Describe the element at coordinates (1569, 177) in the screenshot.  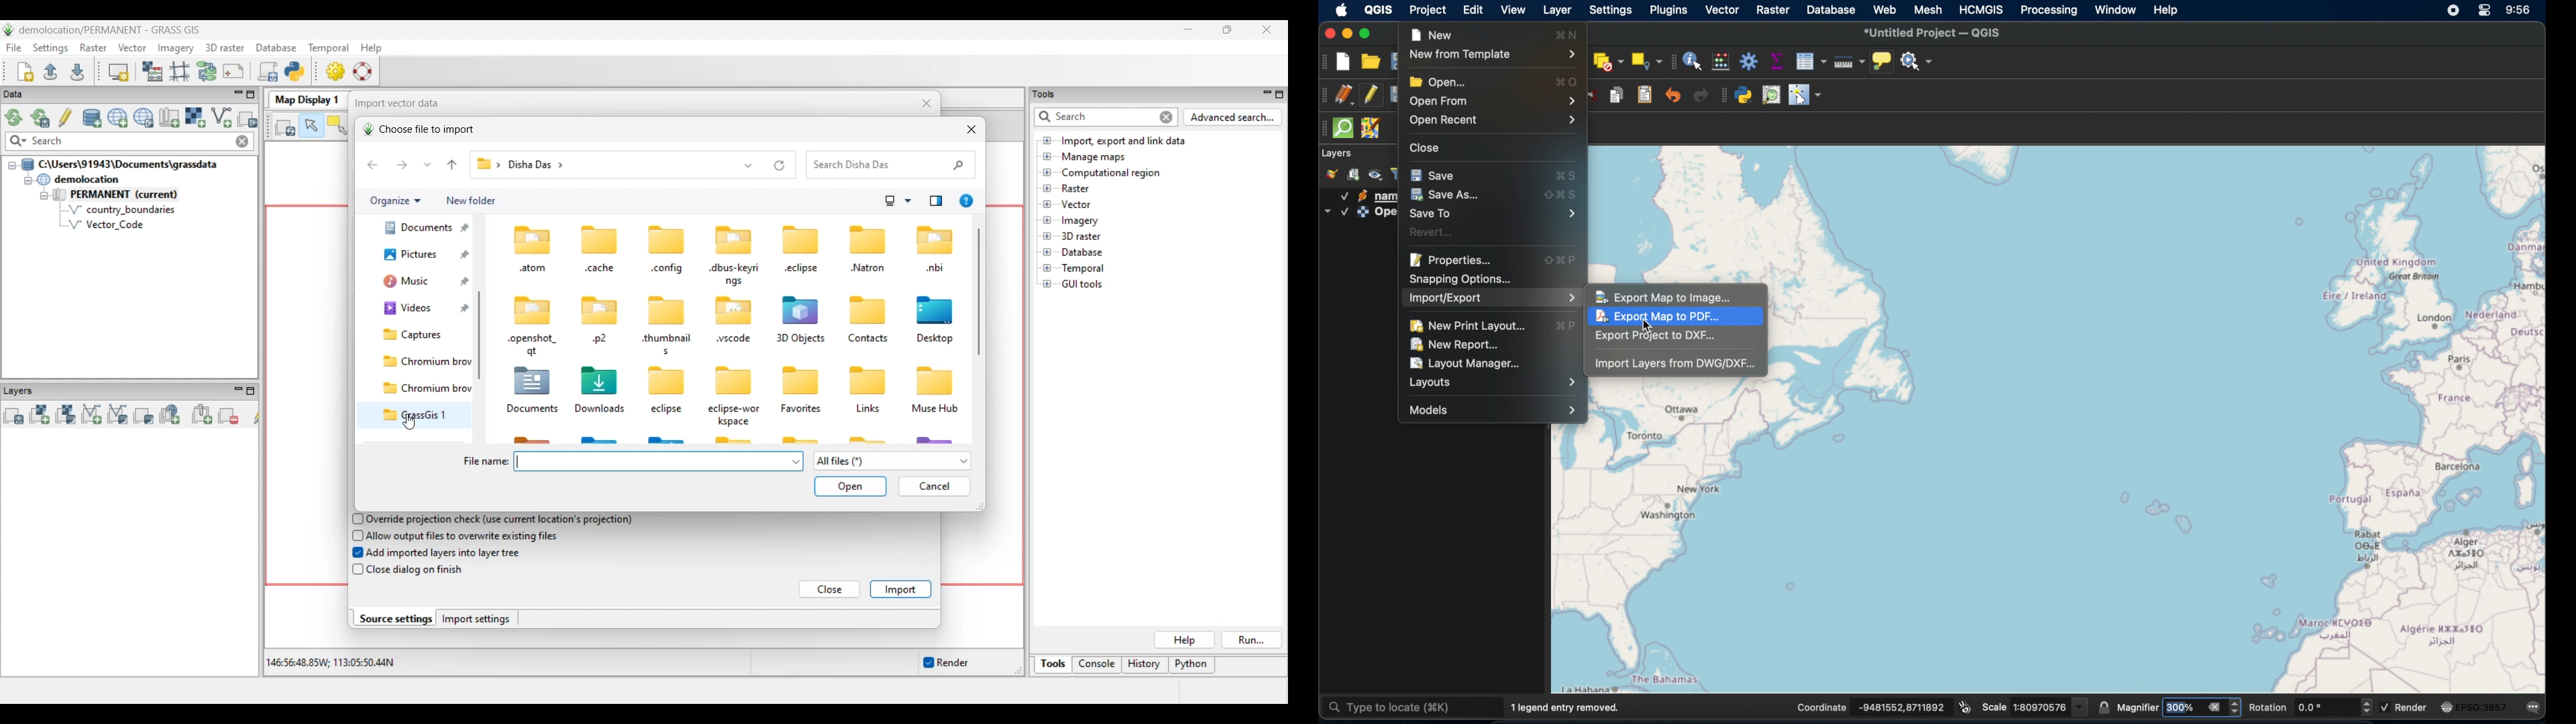
I see `save shortcut` at that location.